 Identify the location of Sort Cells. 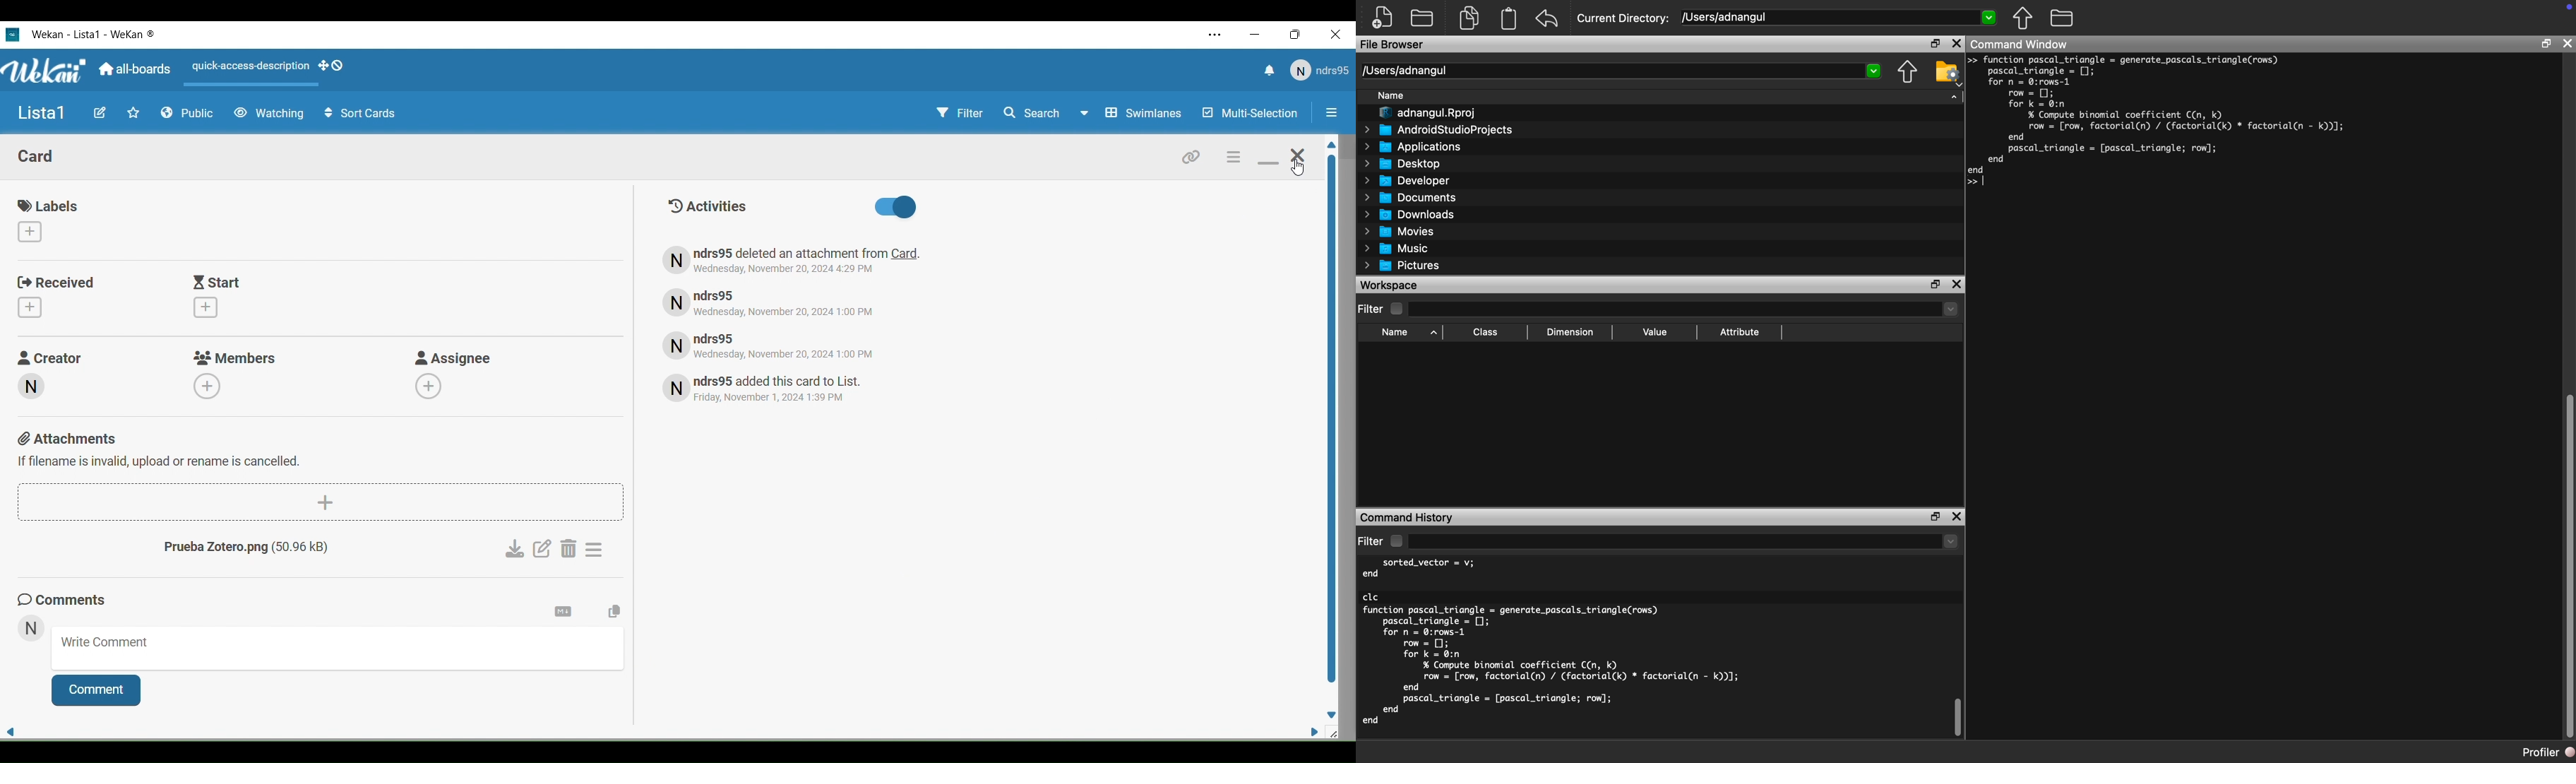
(360, 114).